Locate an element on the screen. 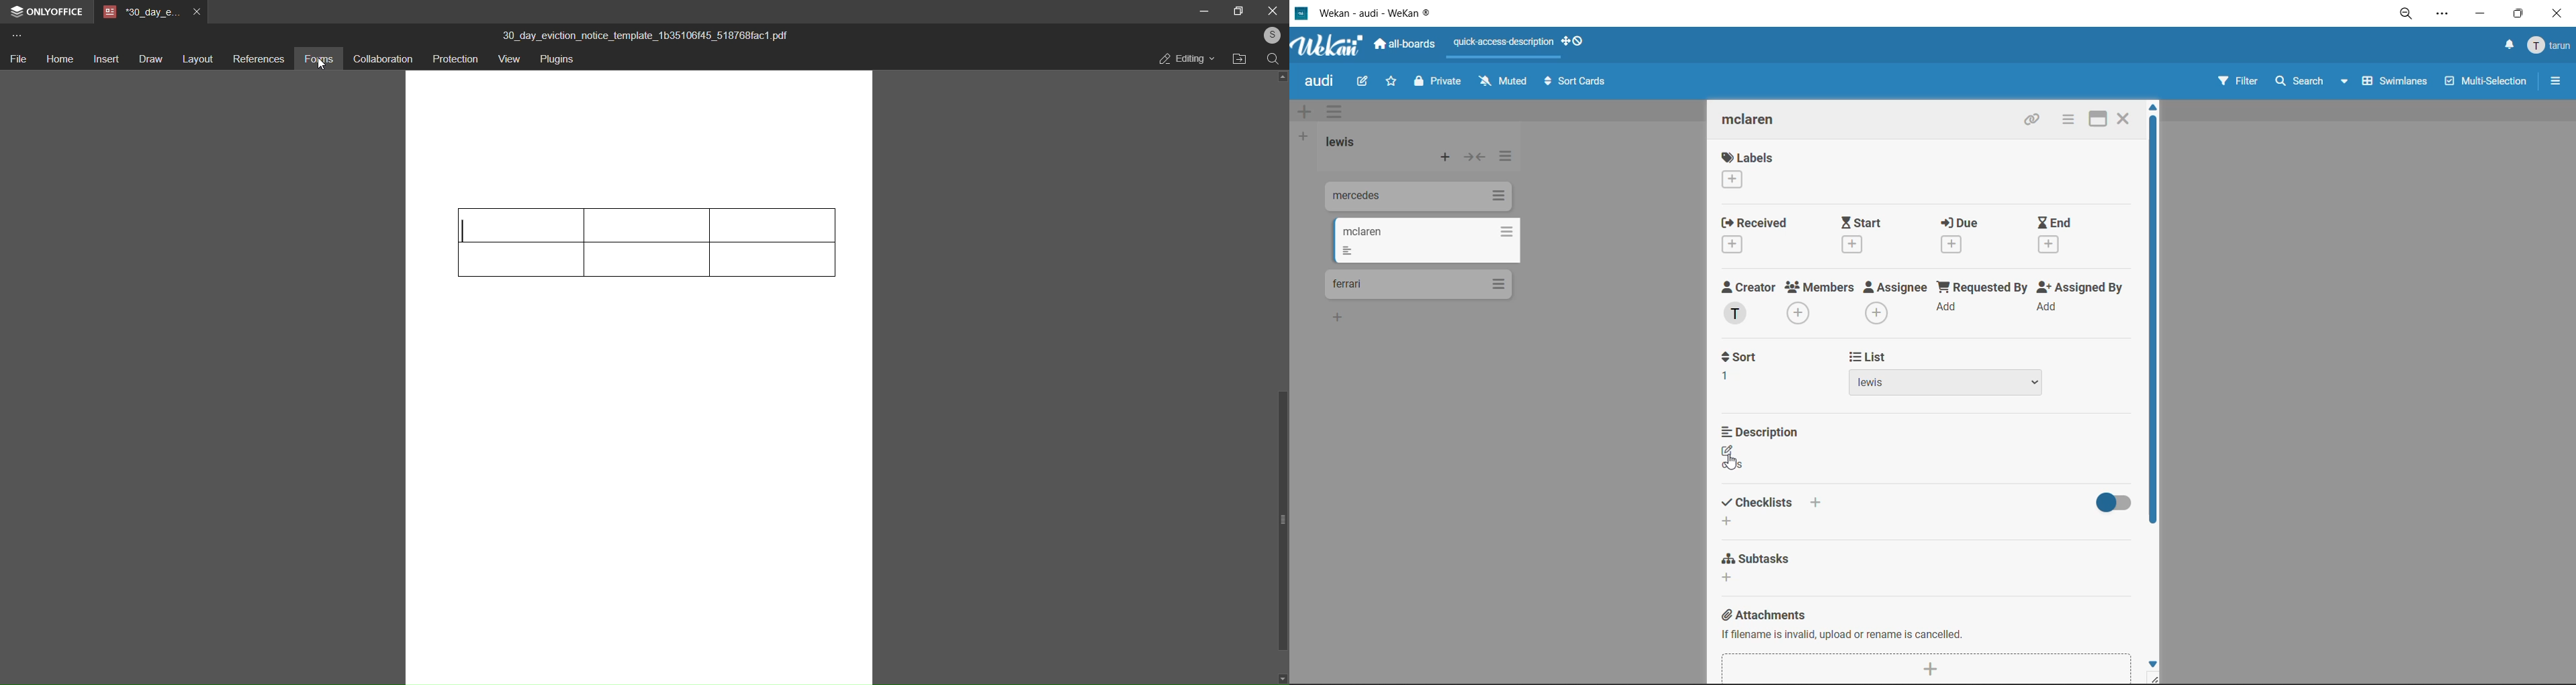  user is located at coordinates (1270, 35).